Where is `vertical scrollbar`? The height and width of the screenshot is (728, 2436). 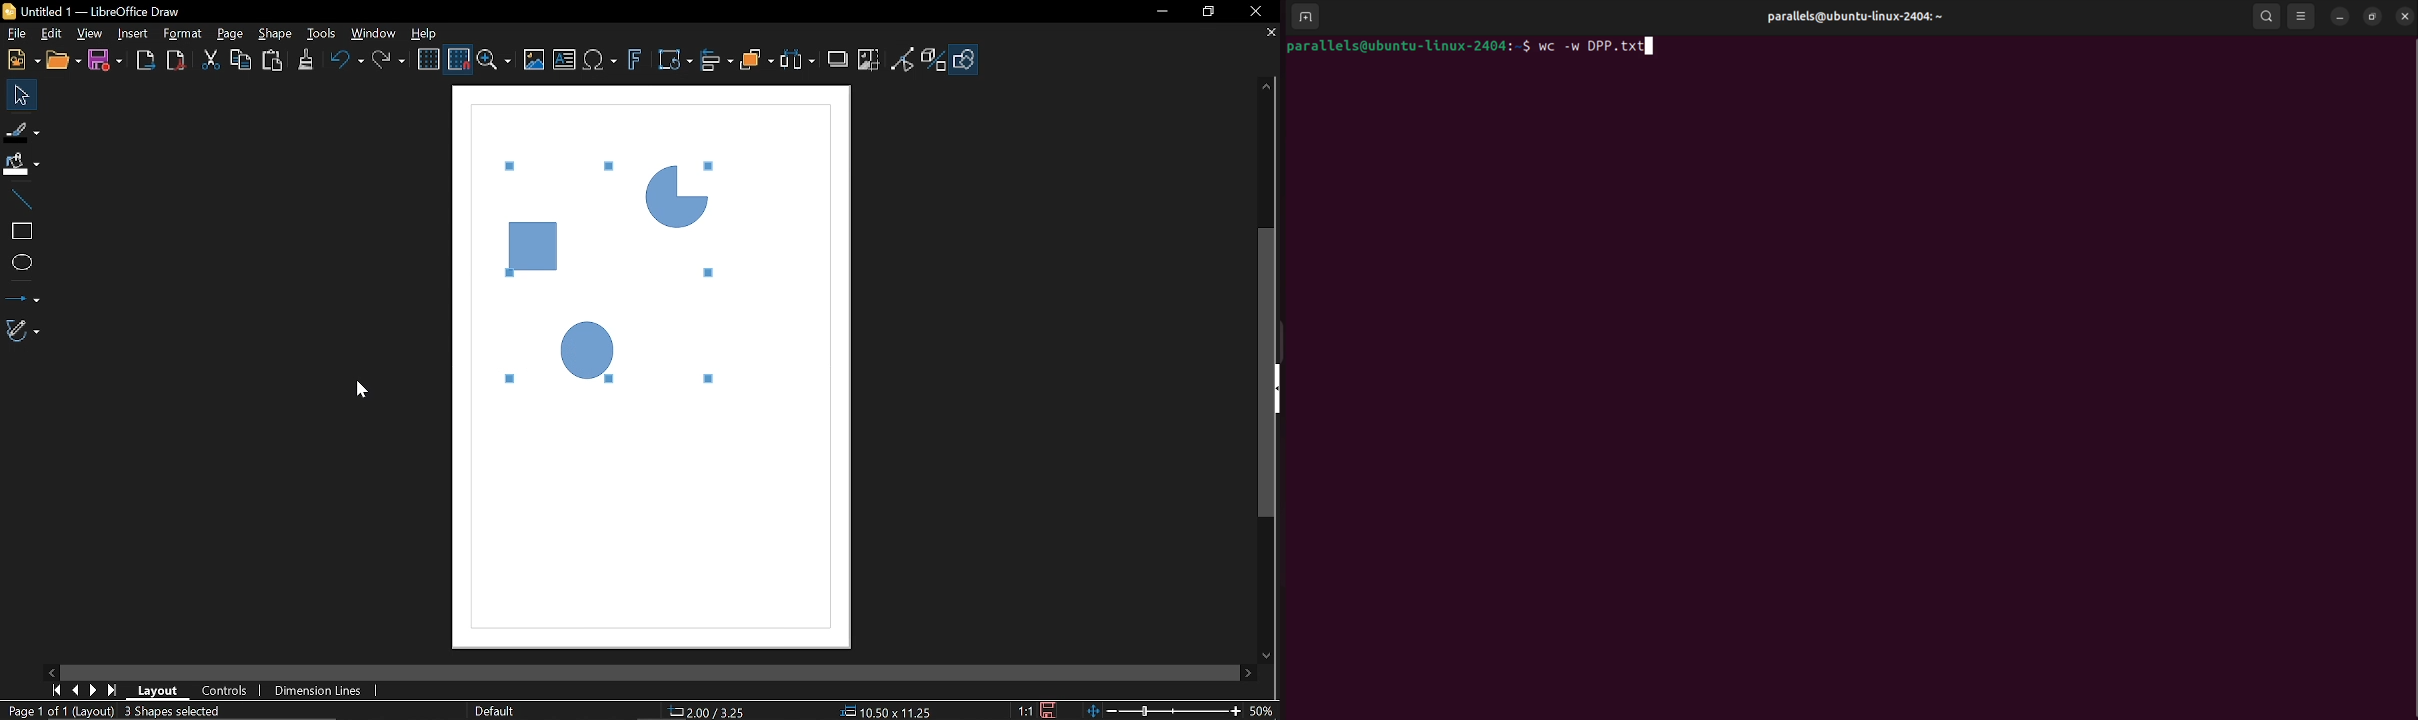 vertical scrollbar is located at coordinates (1270, 373).